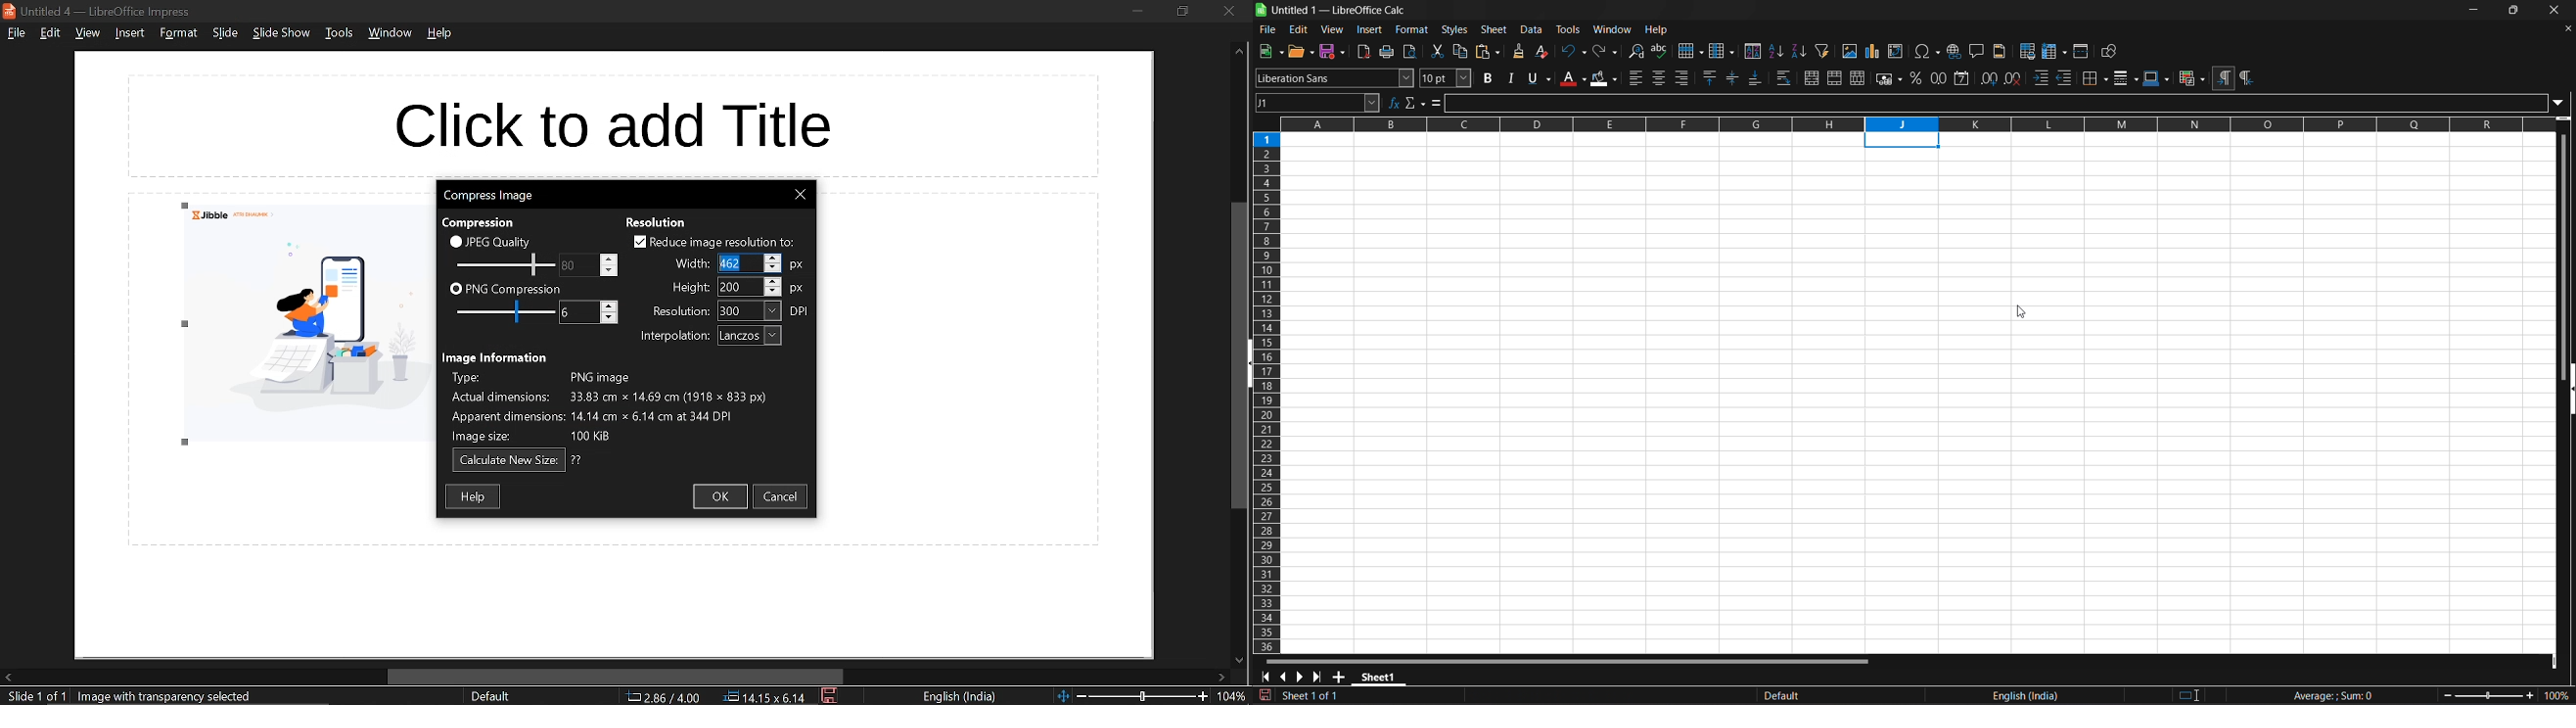 The image size is (2576, 728). I want to click on standard selection, so click(2196, 695).